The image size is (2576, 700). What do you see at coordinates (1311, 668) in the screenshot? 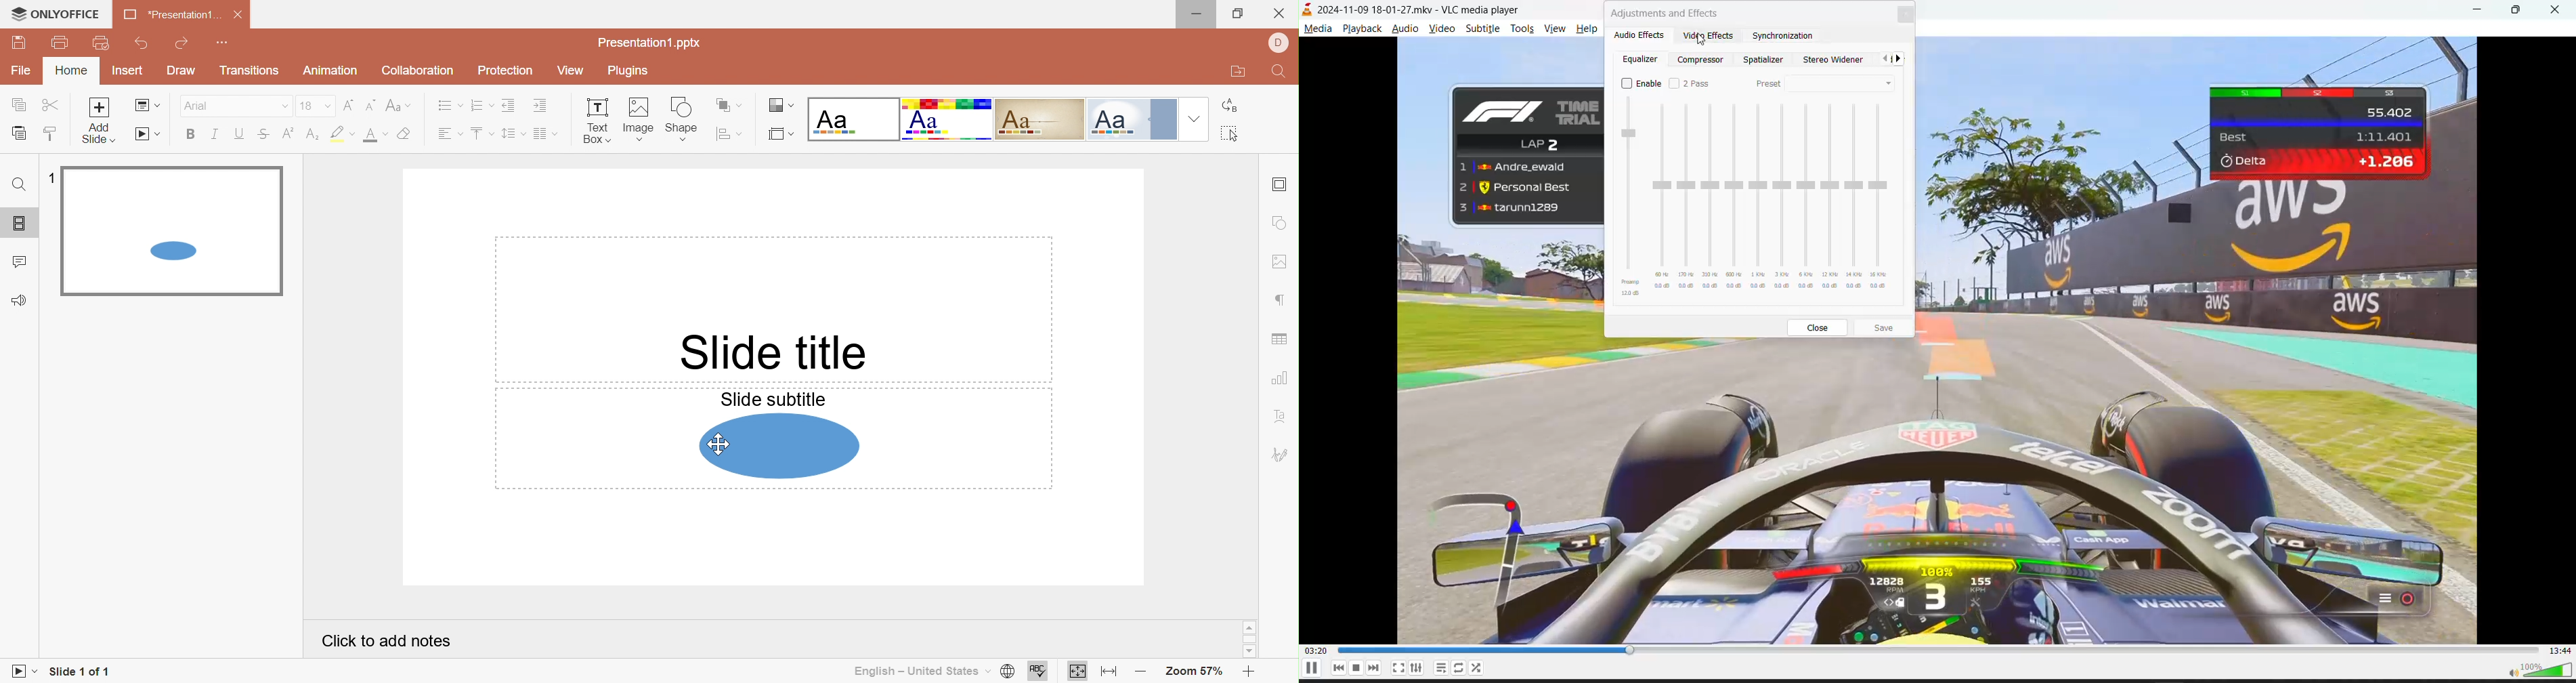
I see `pause` at bounding box center [1311, 668].